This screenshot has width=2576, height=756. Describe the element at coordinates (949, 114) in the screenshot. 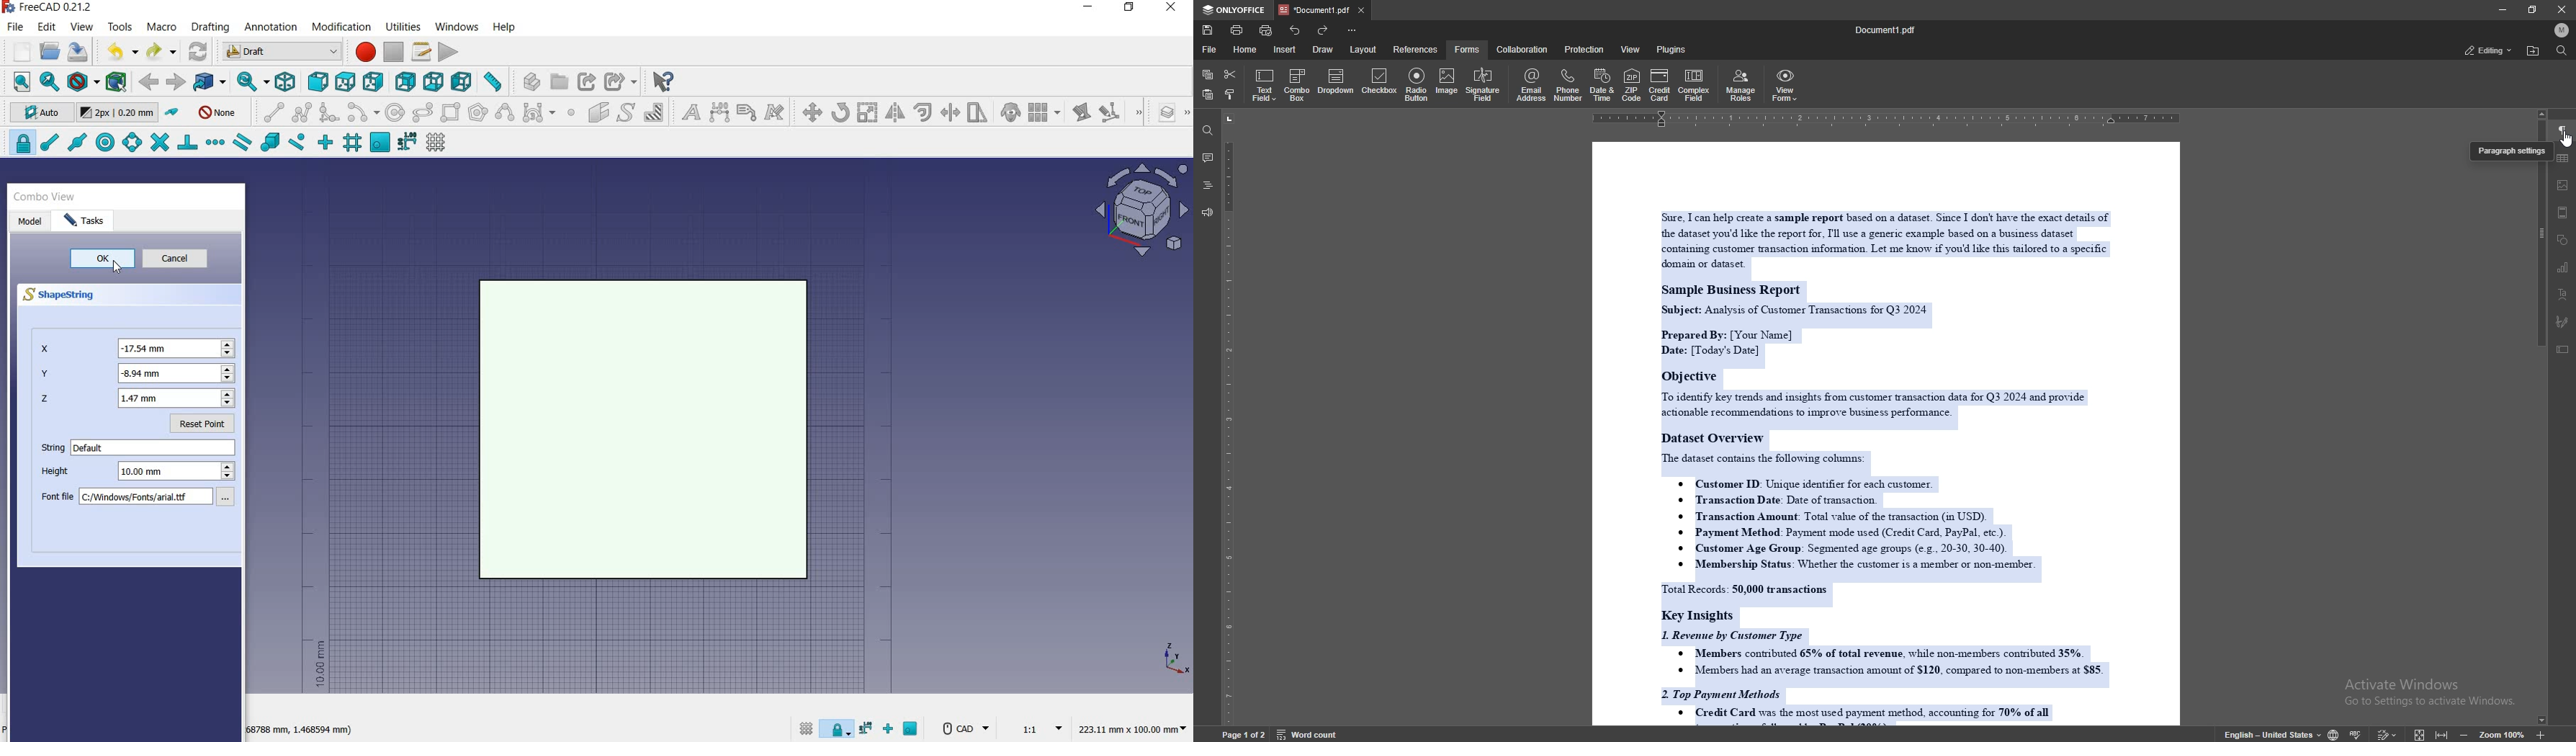

I see `trimex` at that location.